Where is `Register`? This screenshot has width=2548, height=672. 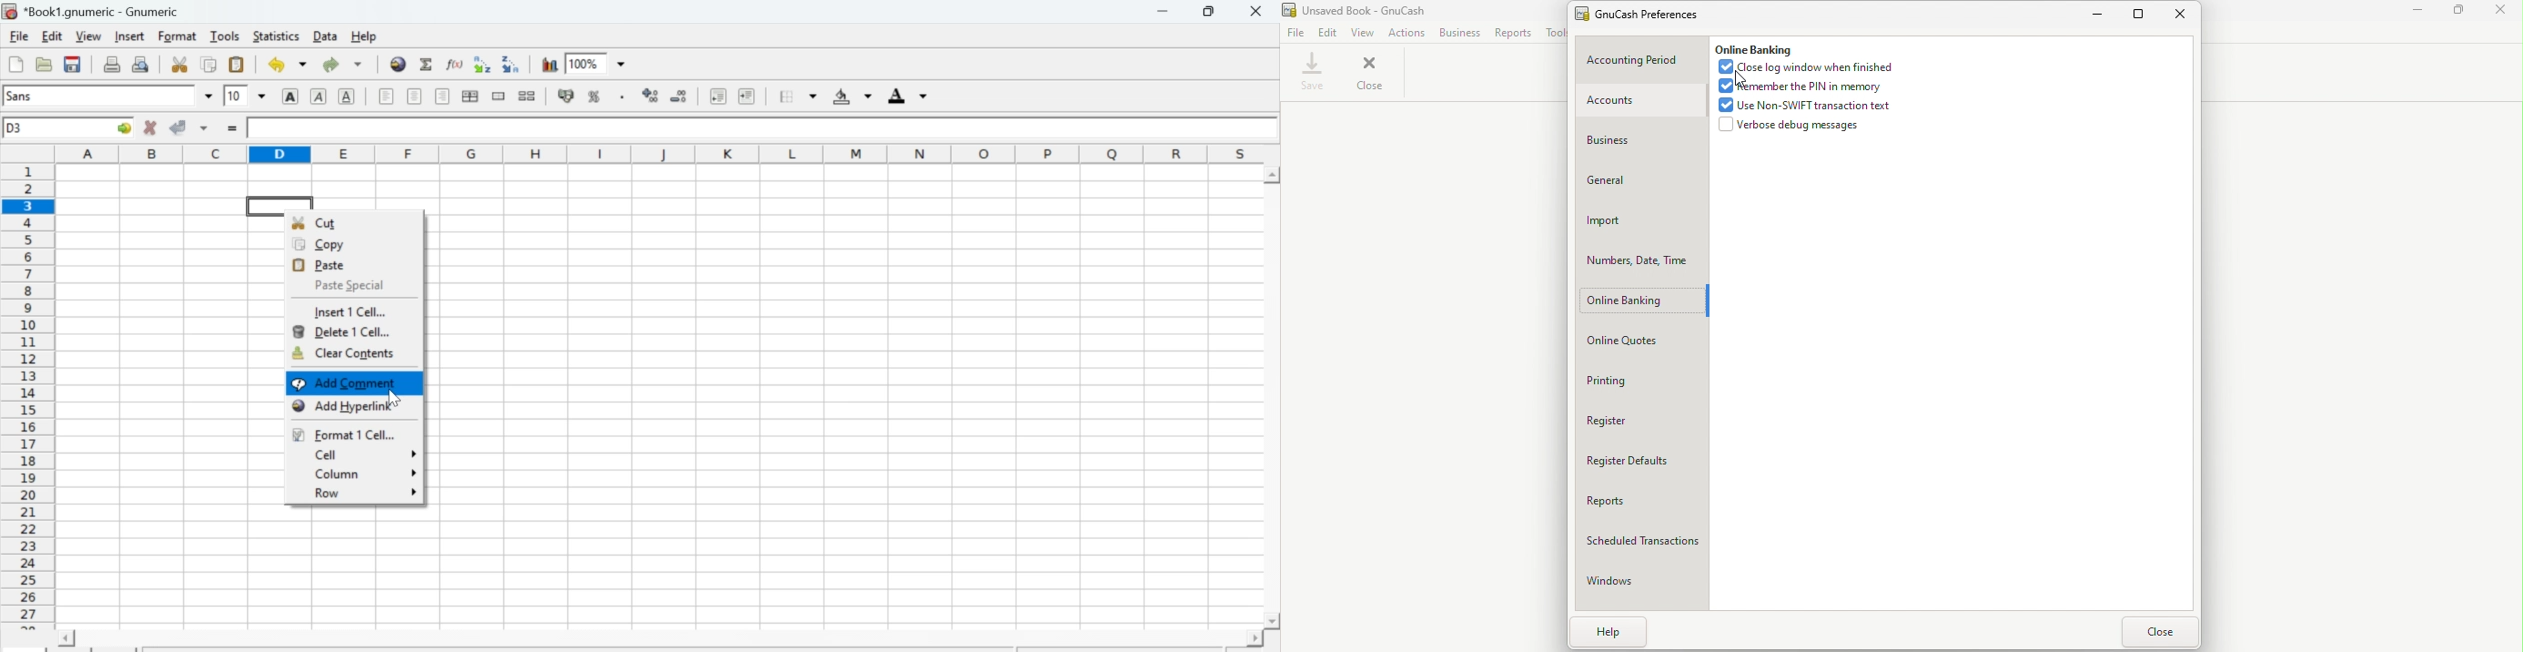 Register is located at coordinates (1645, 422).